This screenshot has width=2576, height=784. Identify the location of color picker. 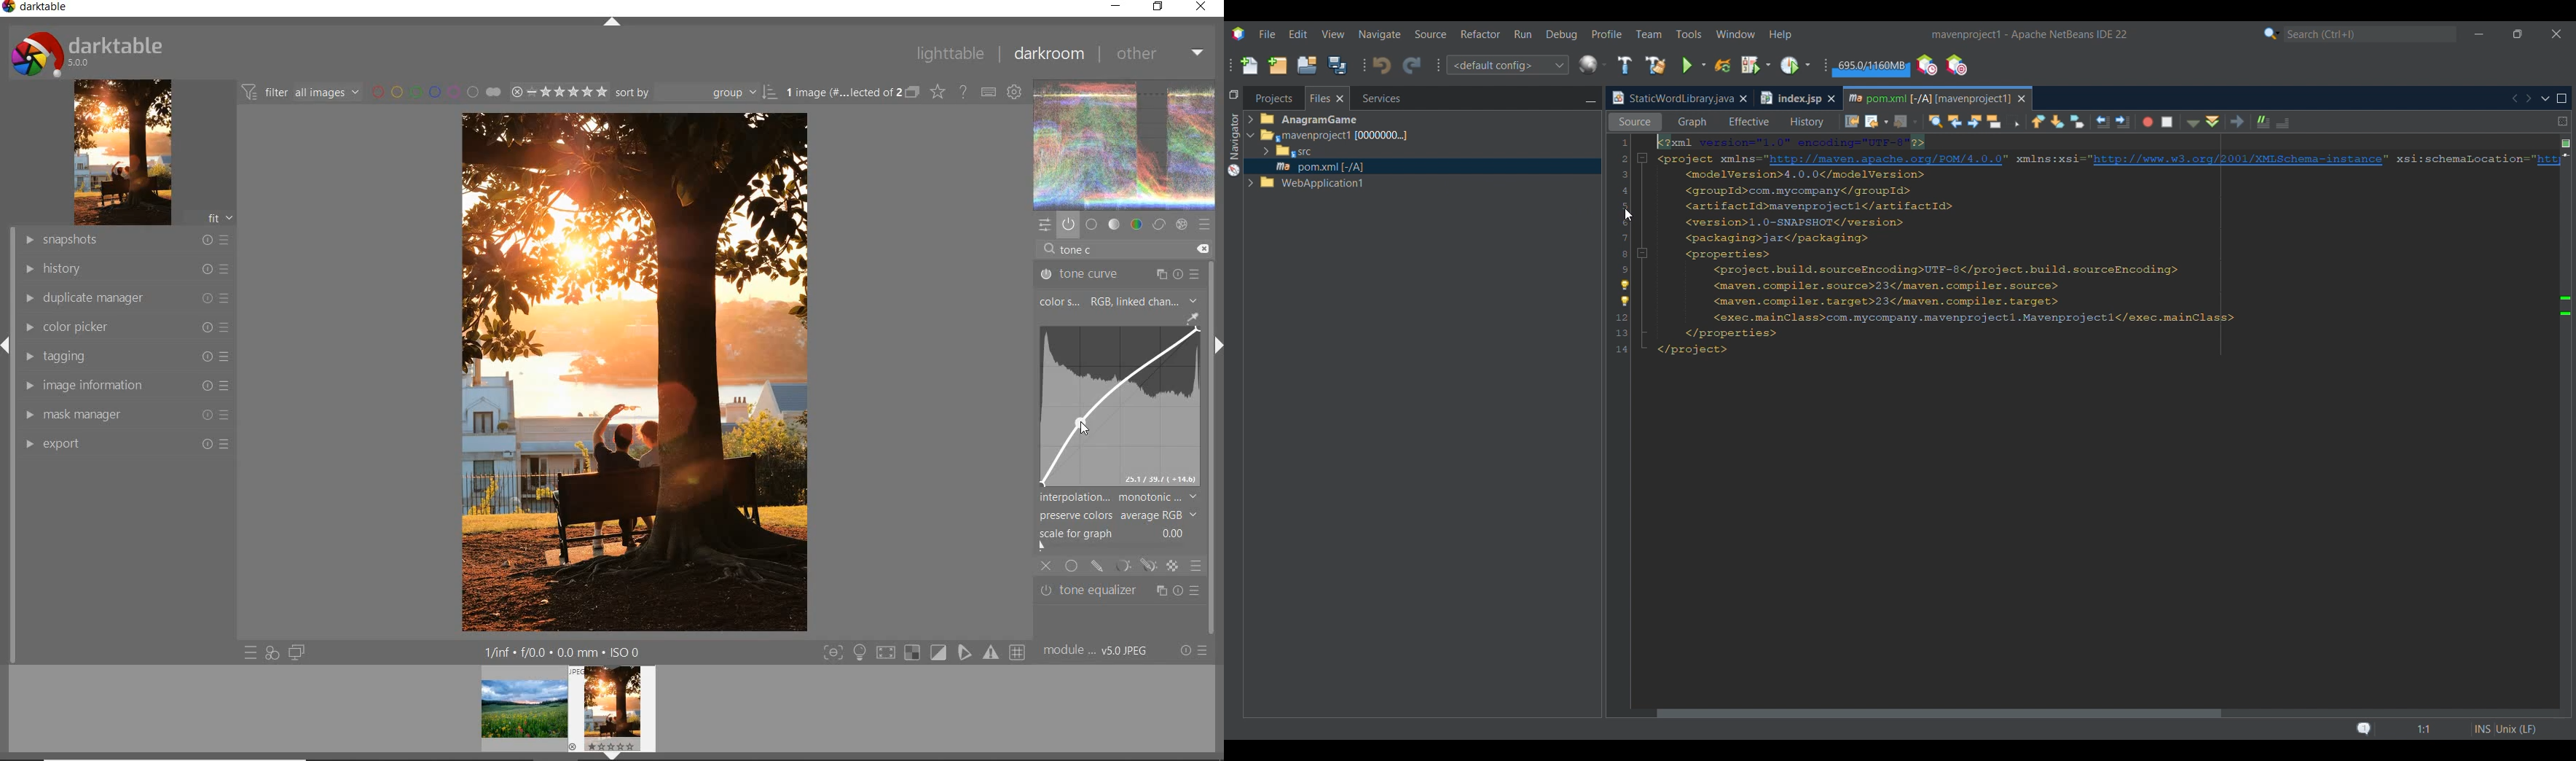
(122, 327).